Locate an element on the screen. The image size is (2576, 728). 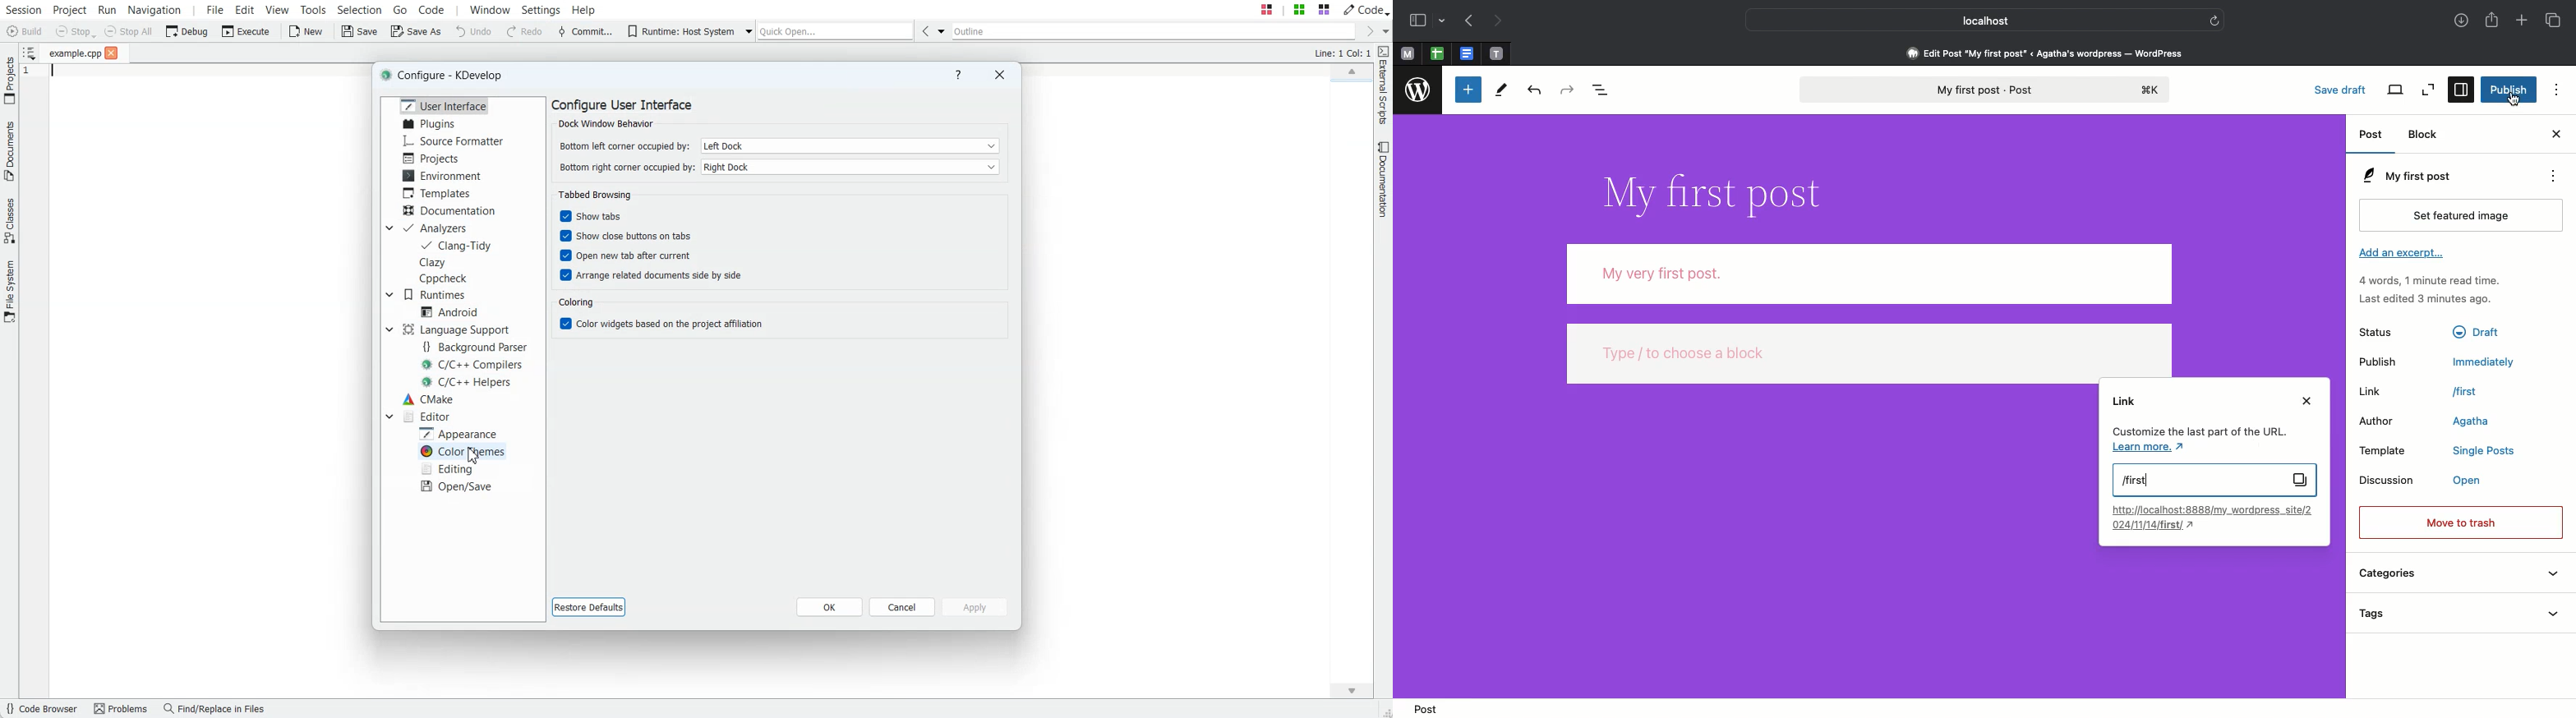
Close is located at coordinates (2305, 402).